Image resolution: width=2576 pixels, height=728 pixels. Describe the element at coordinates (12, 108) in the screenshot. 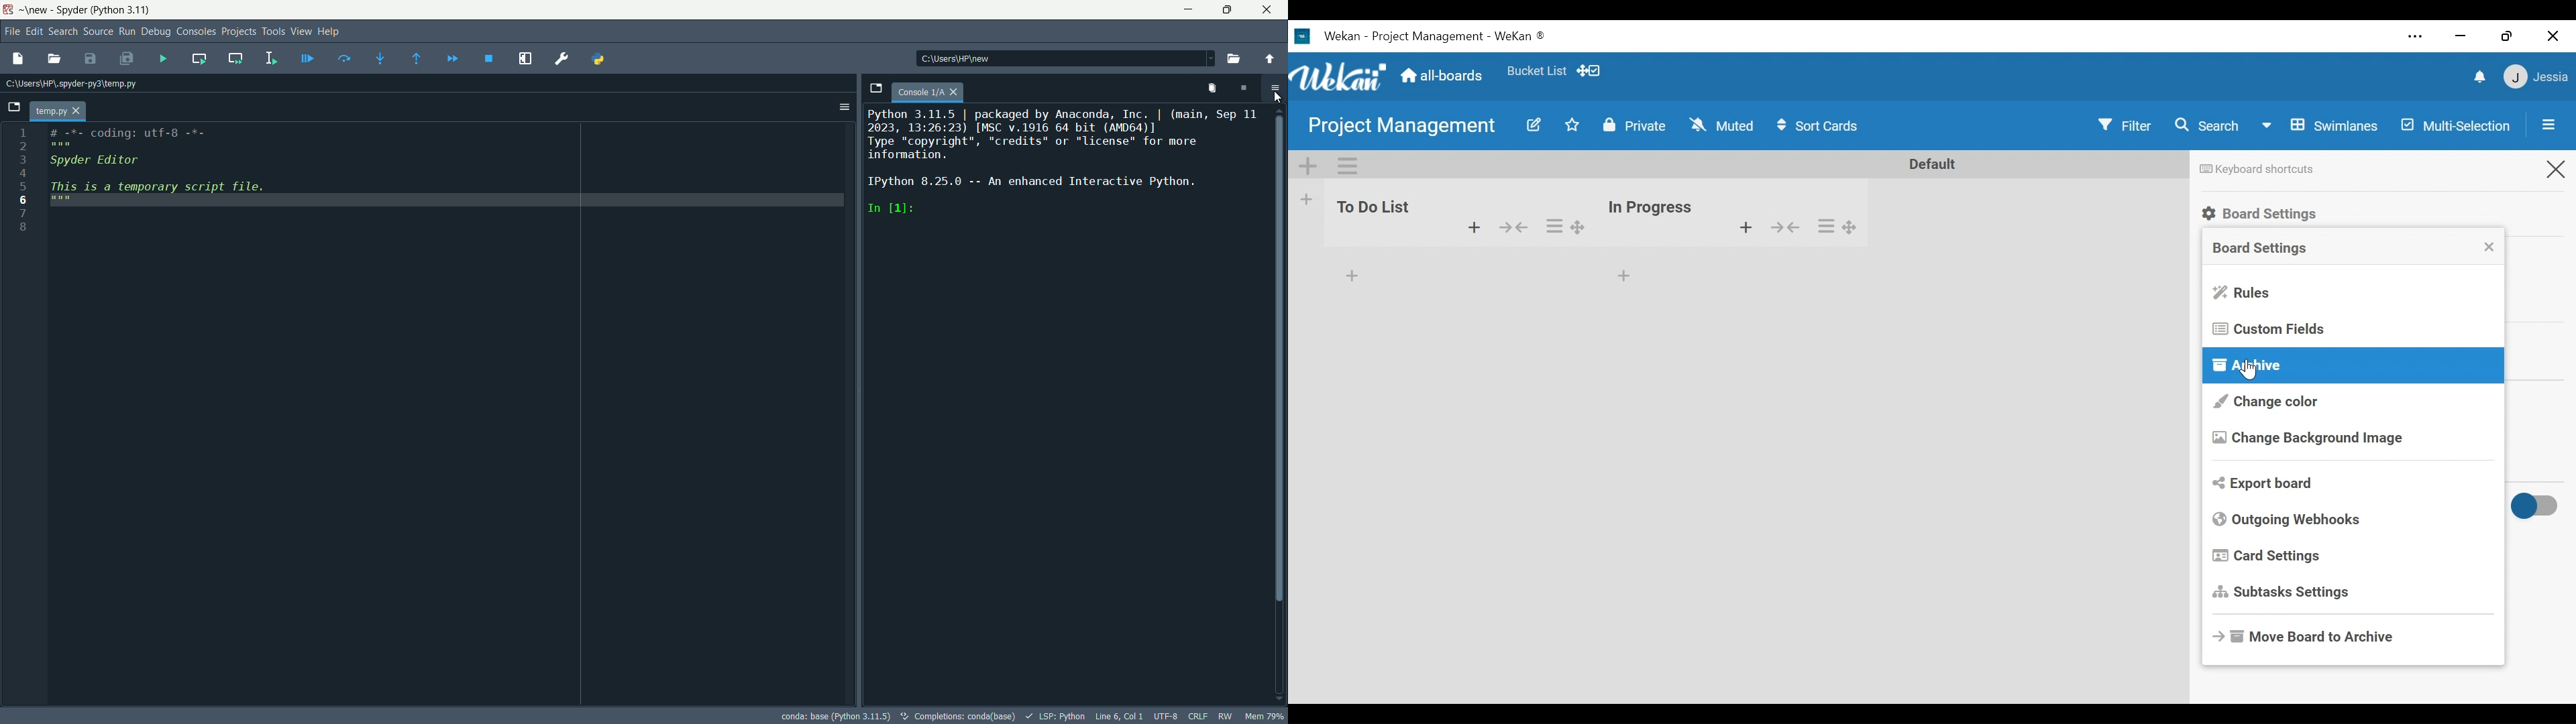

I see `browse tabs` at that location.